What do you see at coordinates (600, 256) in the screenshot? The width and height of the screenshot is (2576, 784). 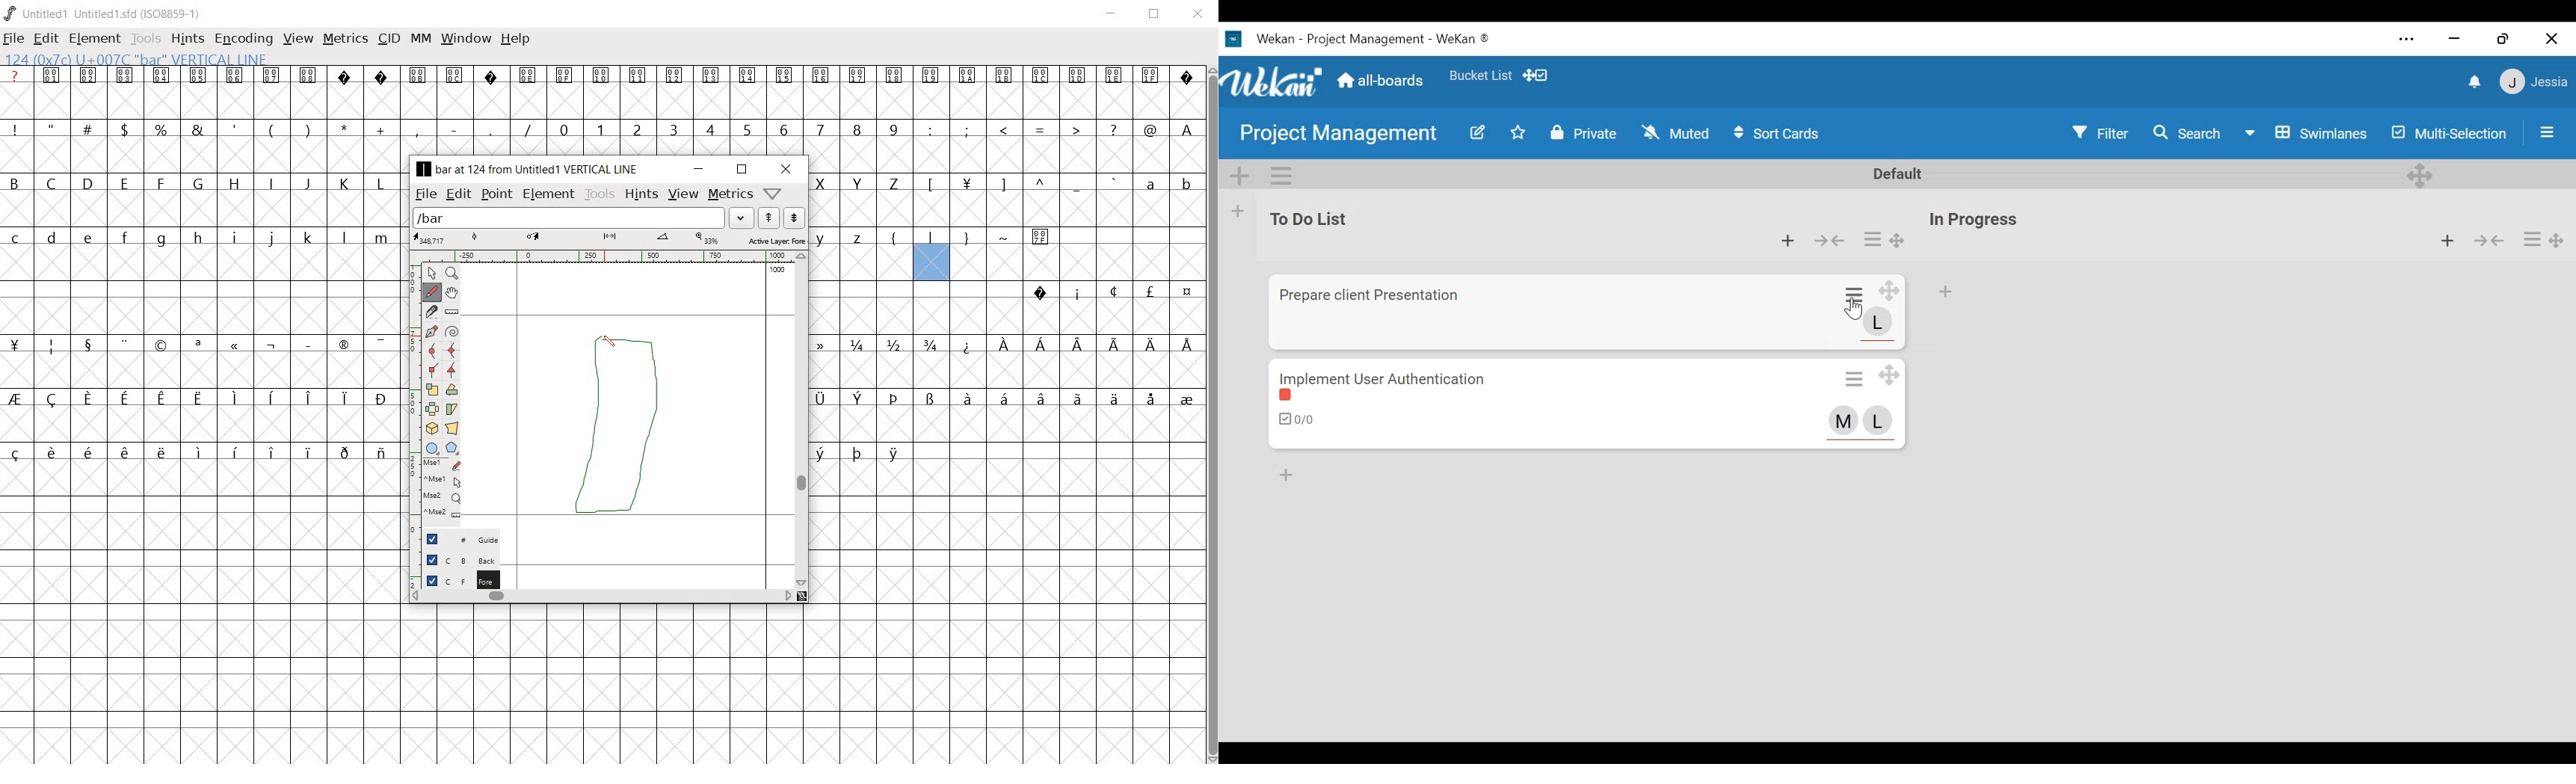 I see `ruler` at bounding box center [600, 256].